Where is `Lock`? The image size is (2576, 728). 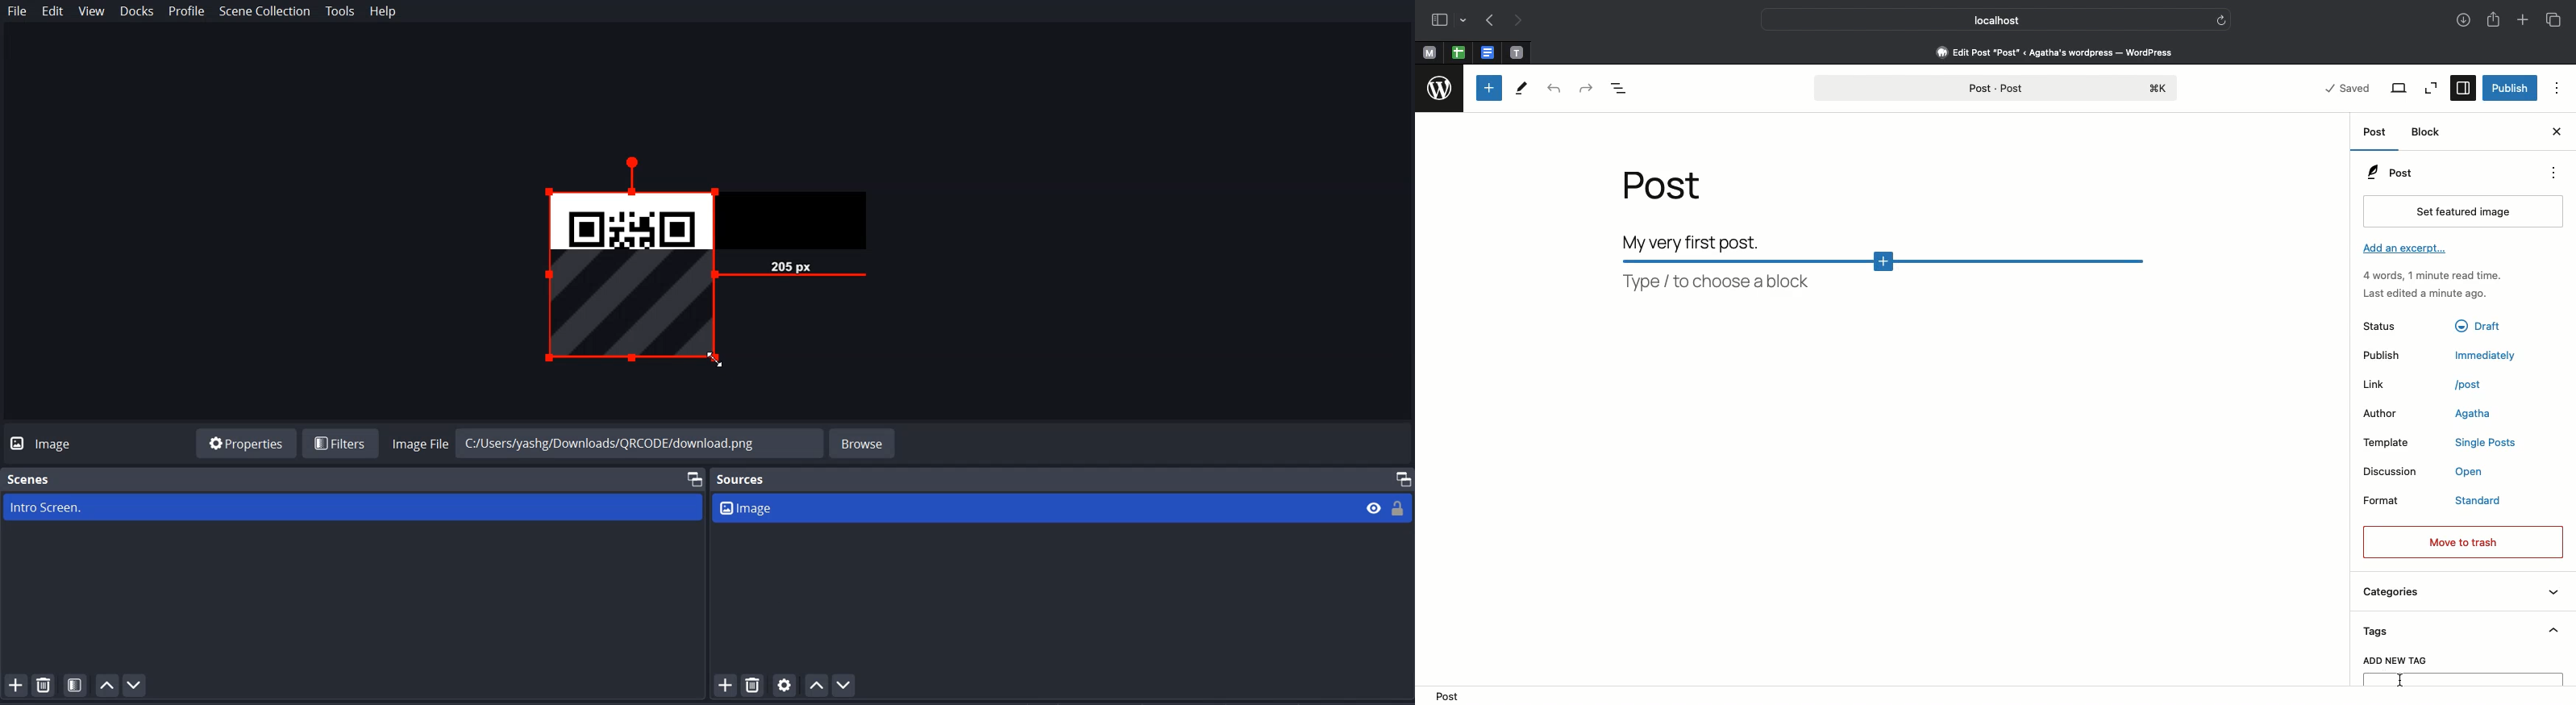
Lock is located at coordinates (1400, 507).